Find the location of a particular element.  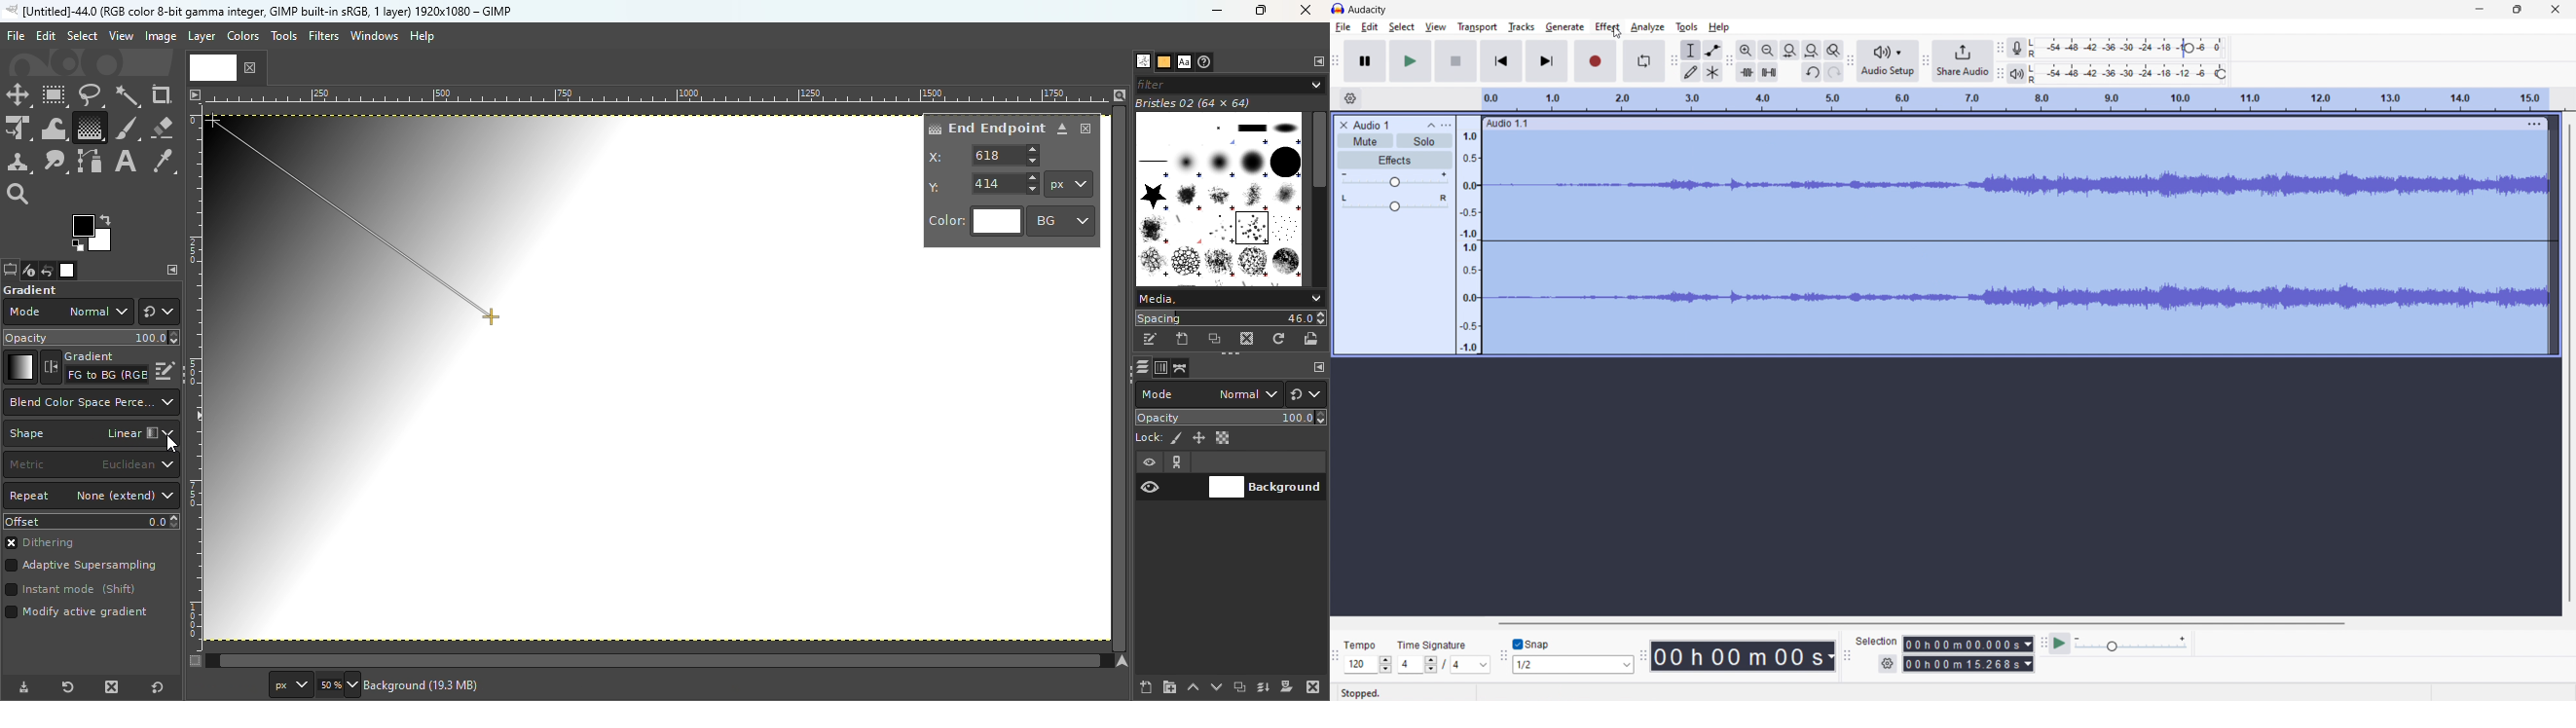

toggle snap is located at coordinates (1531, 643).